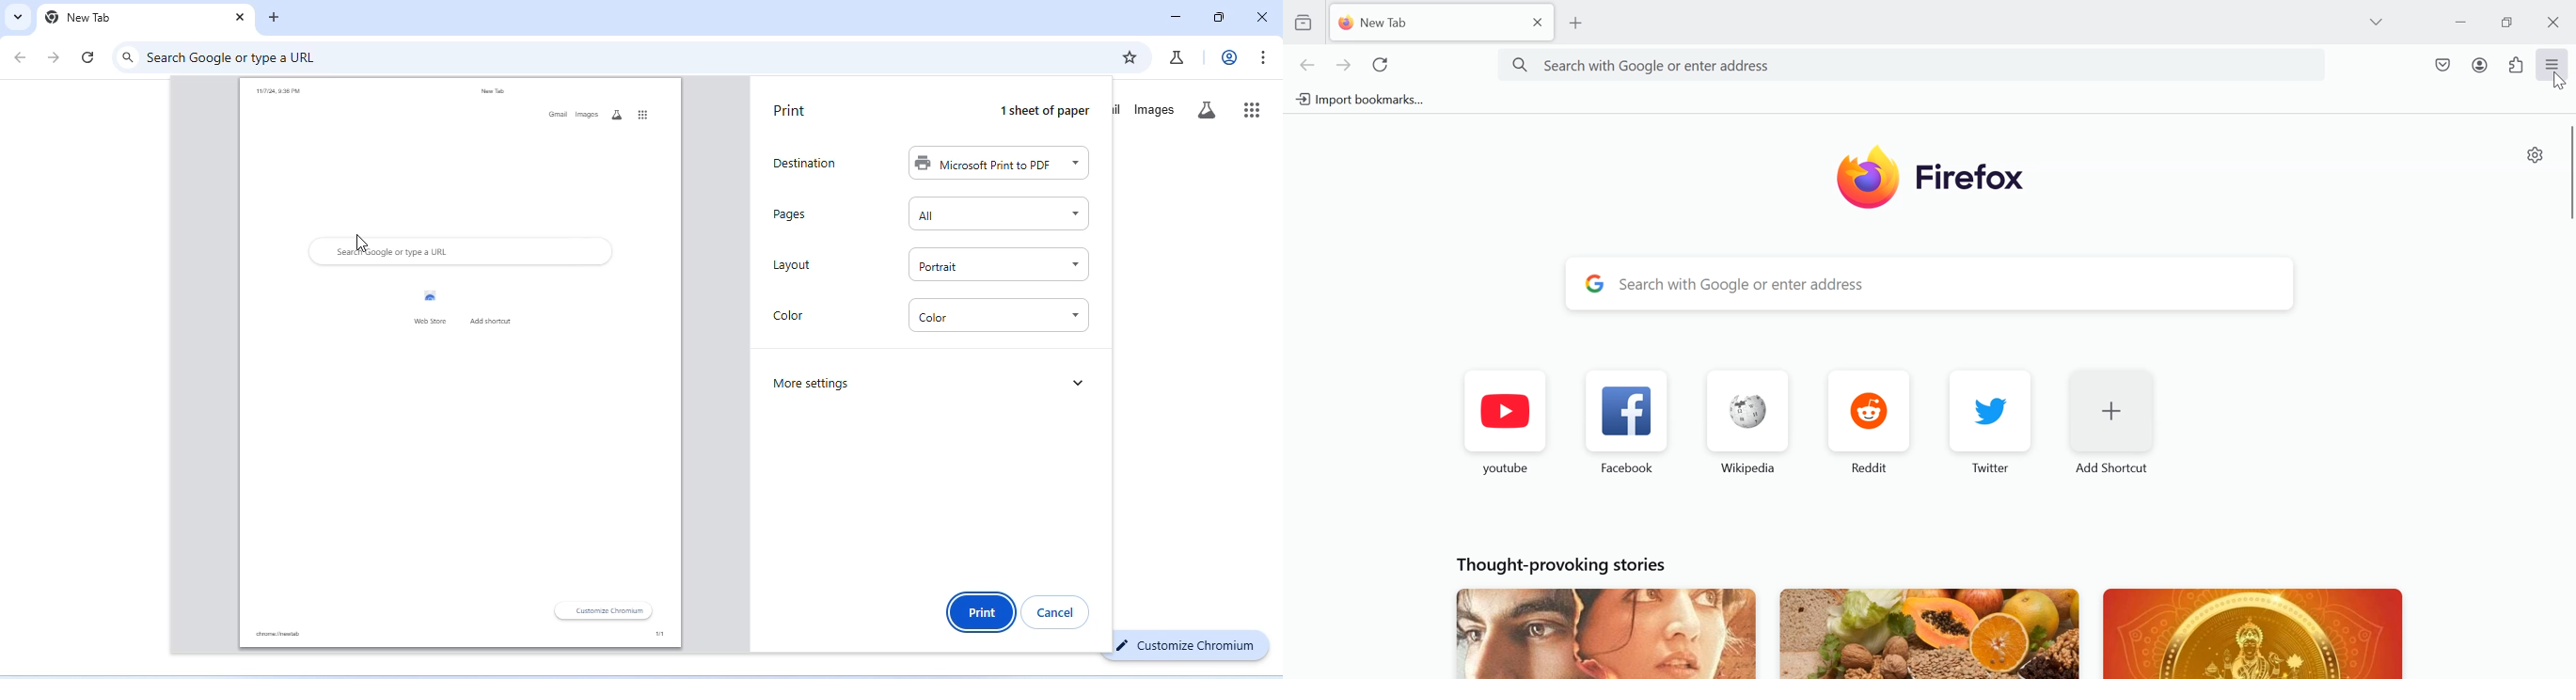  What do you see at coordinates (1155, 110) in the screenshot?
I see `images` at bounding box center [1155, 110].